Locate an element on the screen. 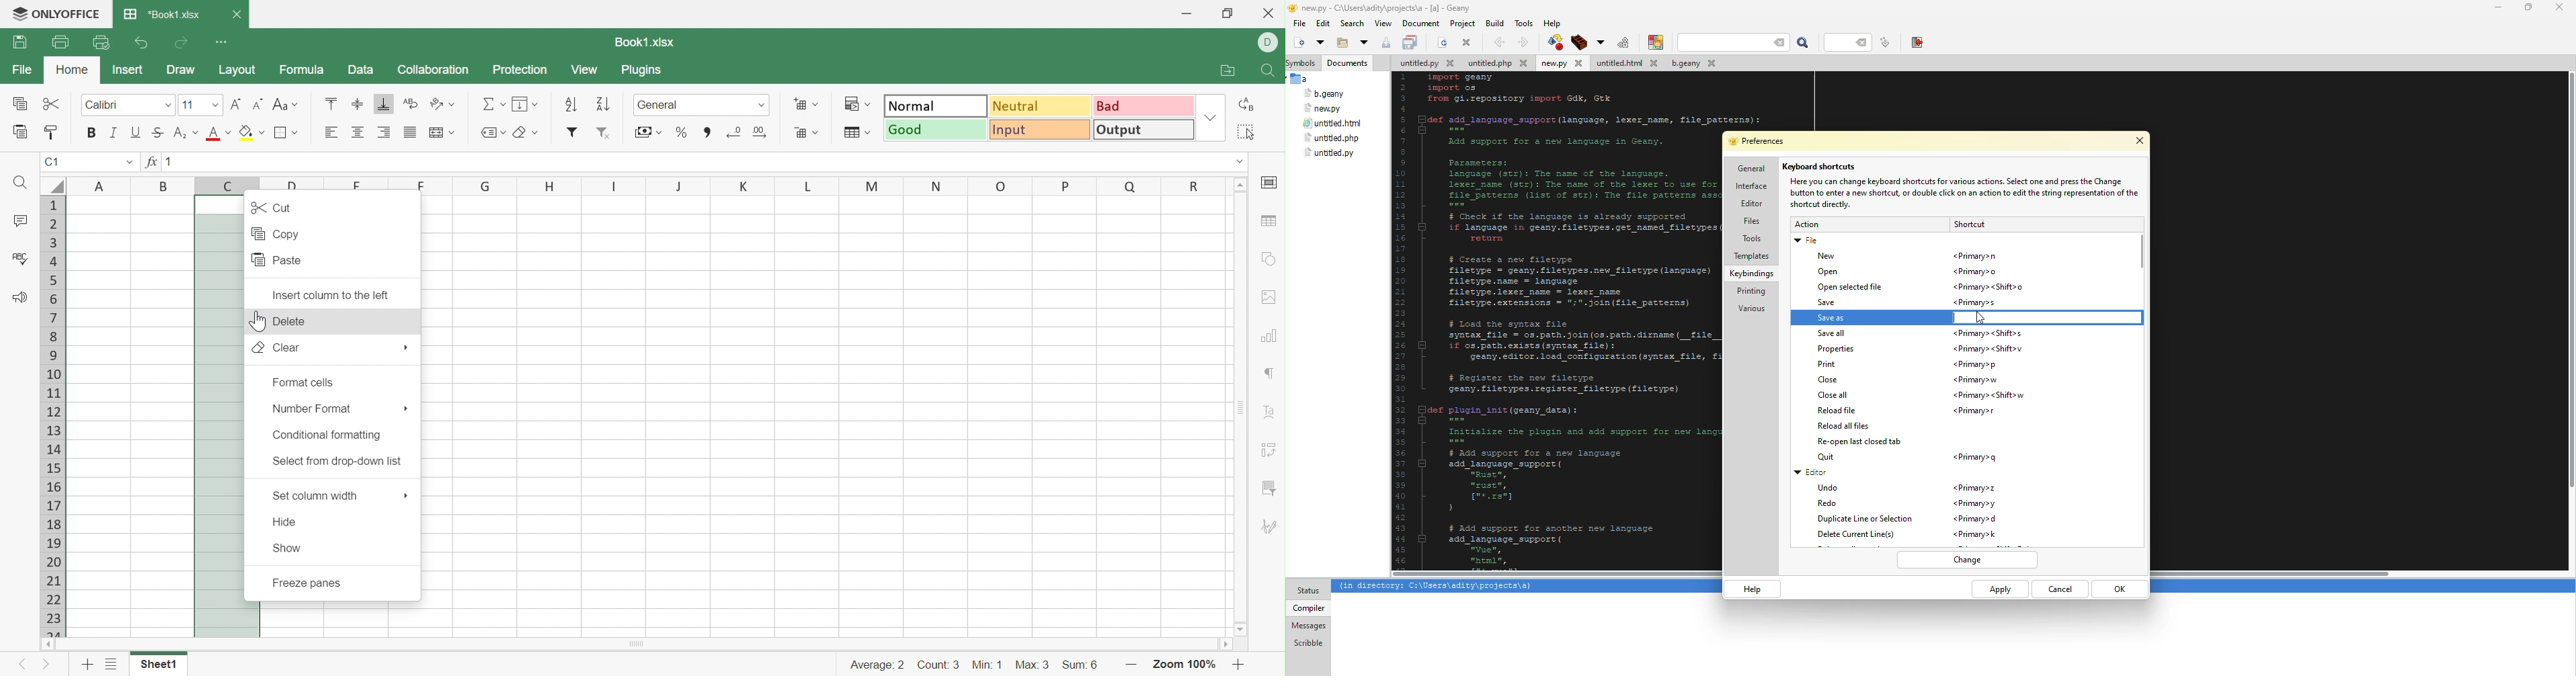 The width and height of the screenshot is (2576, 700). view is located at coordinates (1383, 24).